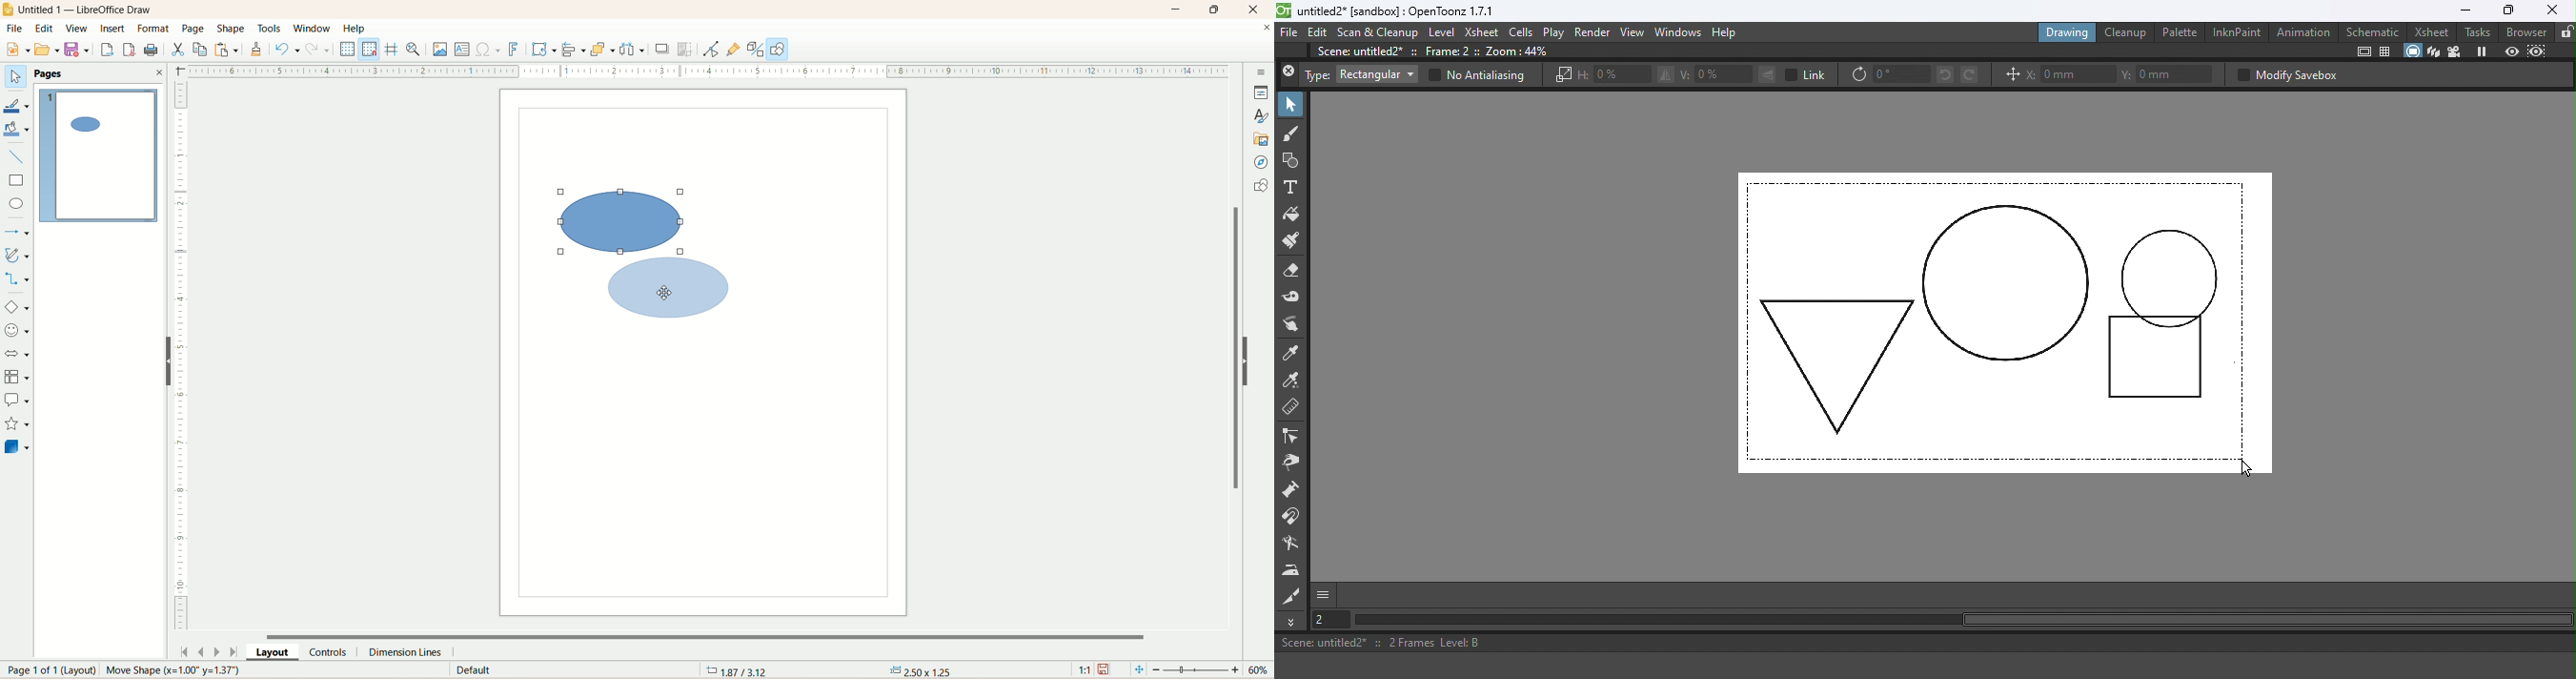 The height and width of the screenshot is (700, 2576). Describe the element at coordinates (348, 49) in the screenshot. I see `display grid` at that location.